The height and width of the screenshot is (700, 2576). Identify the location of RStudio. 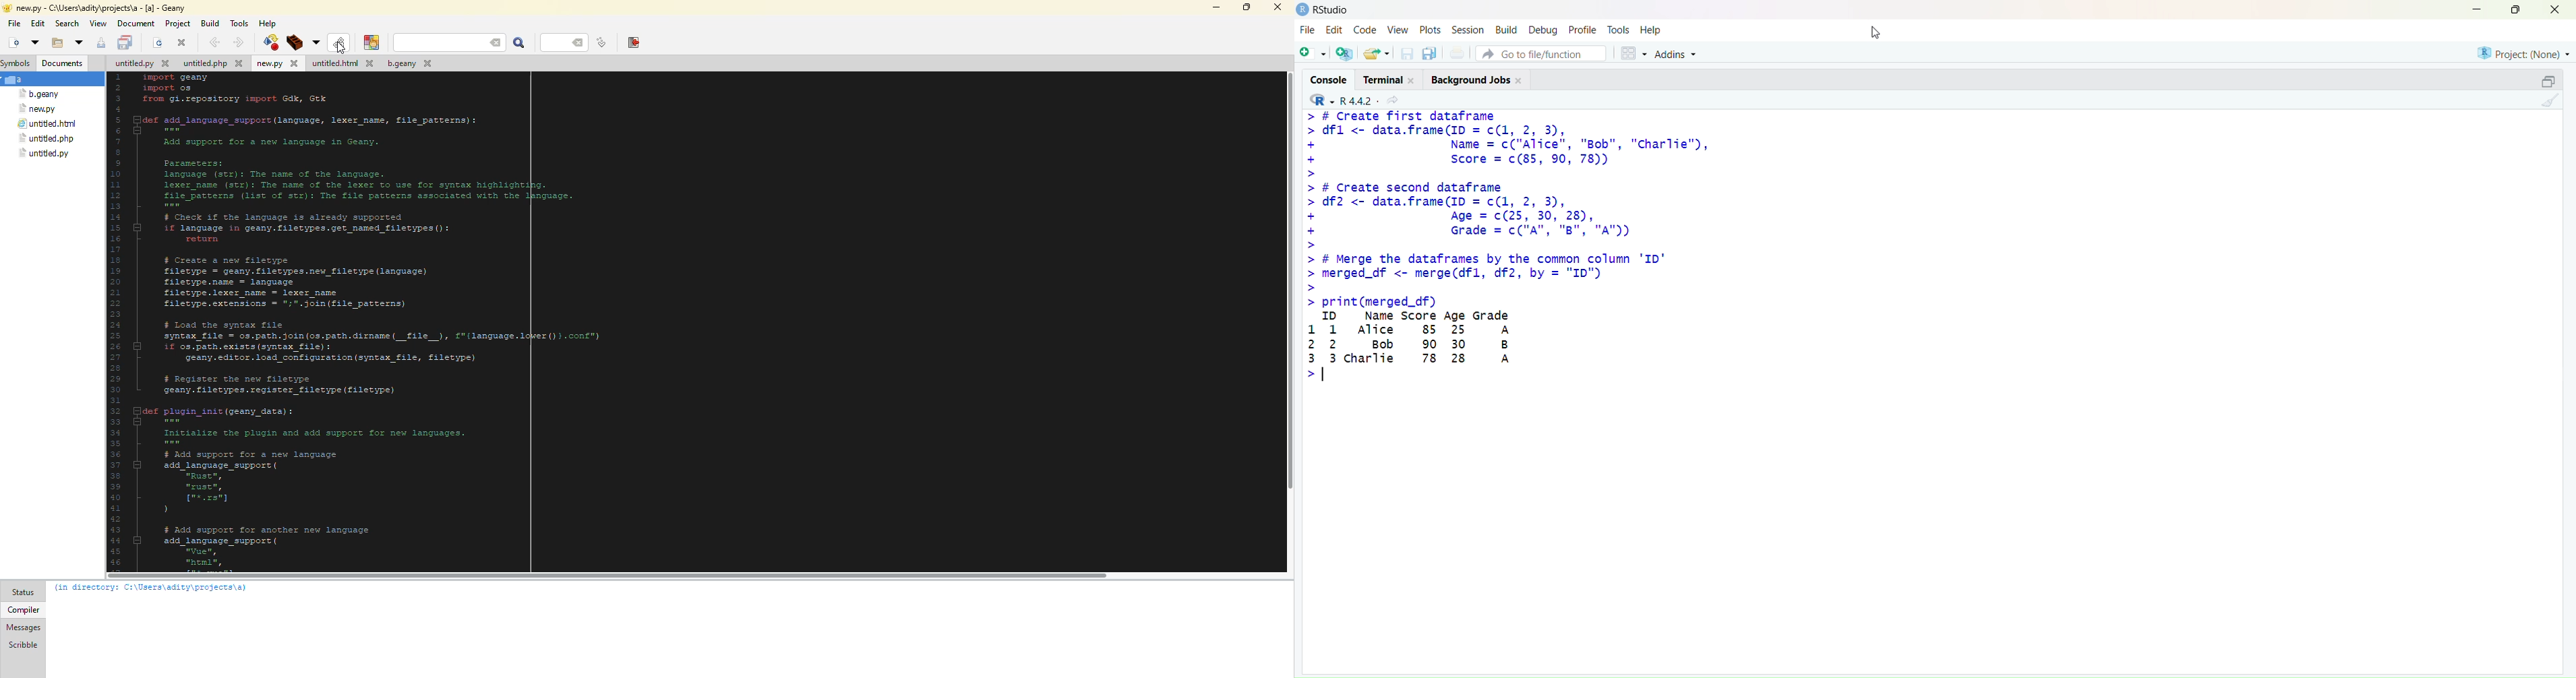
(1332, 10).